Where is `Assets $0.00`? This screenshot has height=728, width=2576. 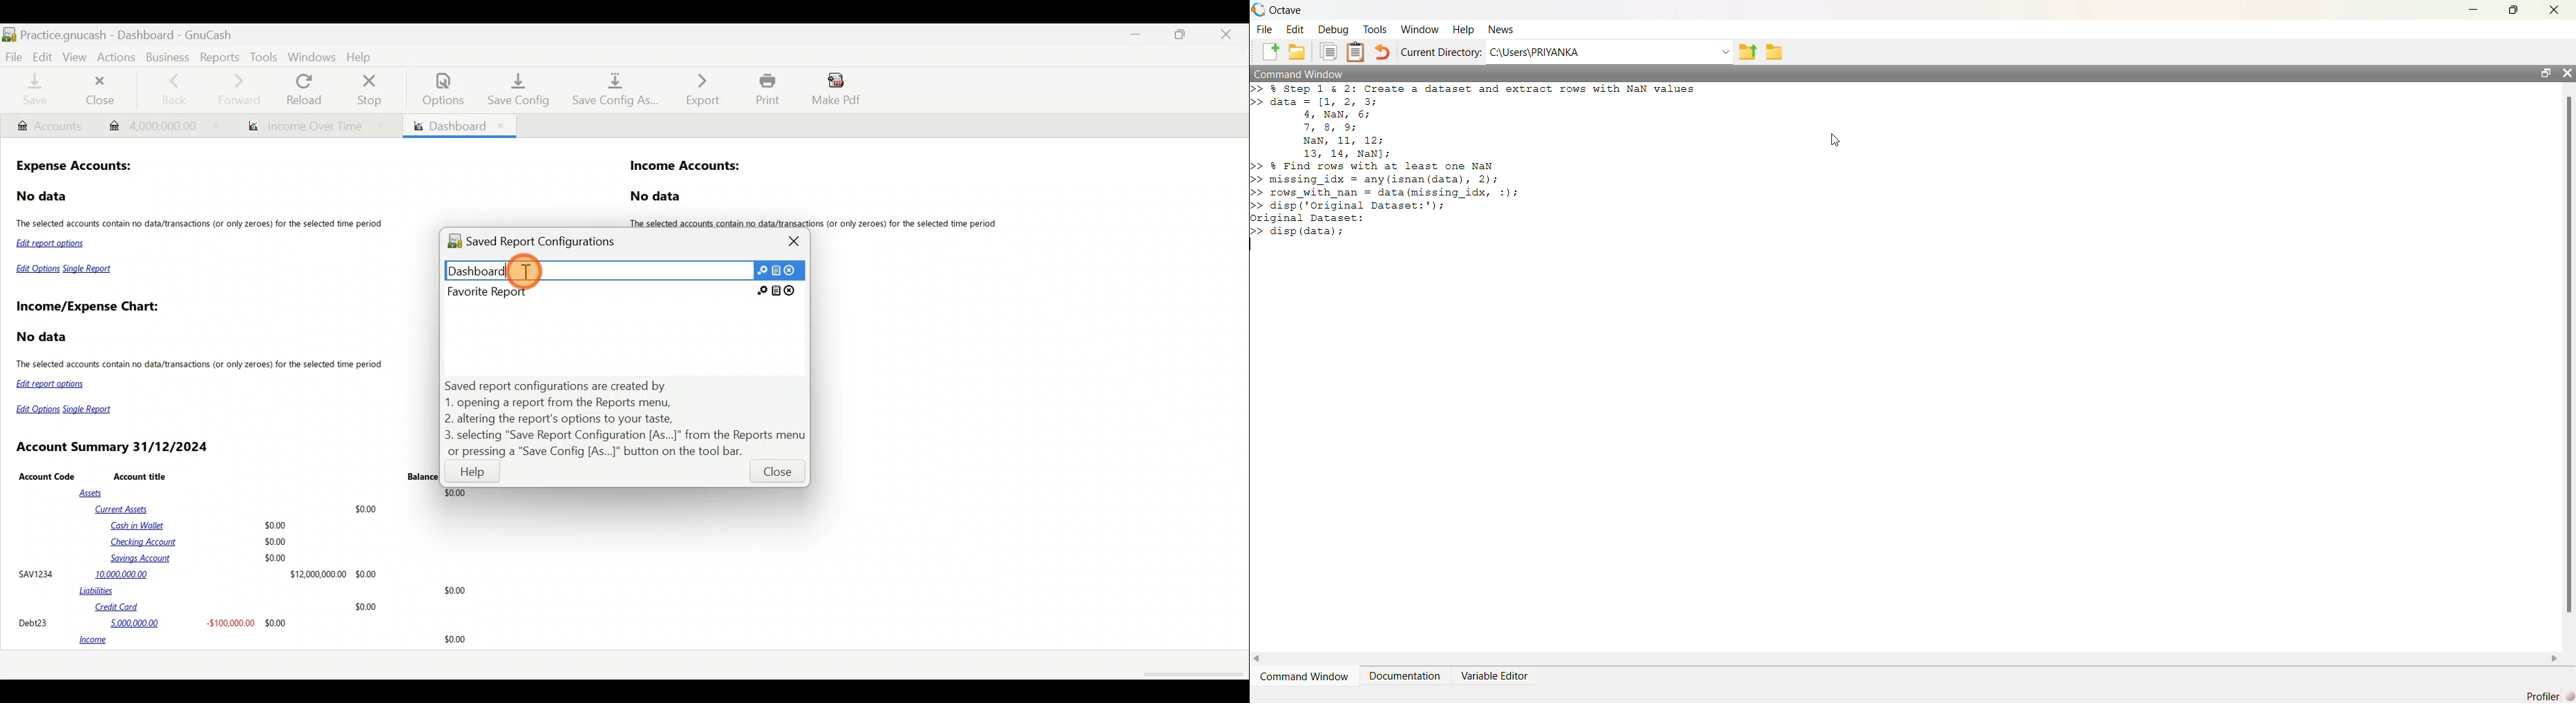
Assets $0.00 is located at coordinates (276, 493).